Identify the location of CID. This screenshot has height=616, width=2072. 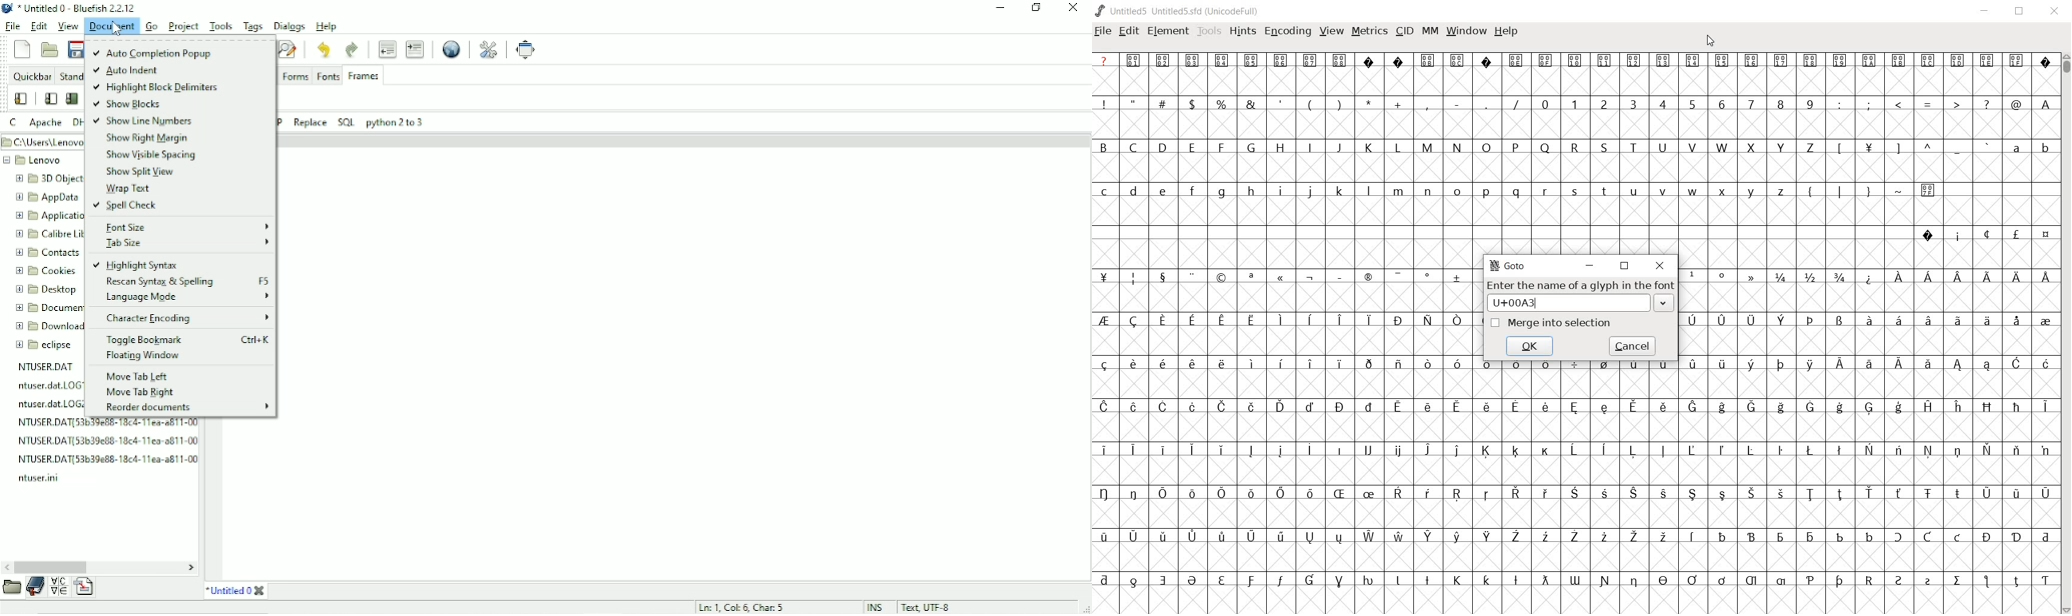
(1404, 32).